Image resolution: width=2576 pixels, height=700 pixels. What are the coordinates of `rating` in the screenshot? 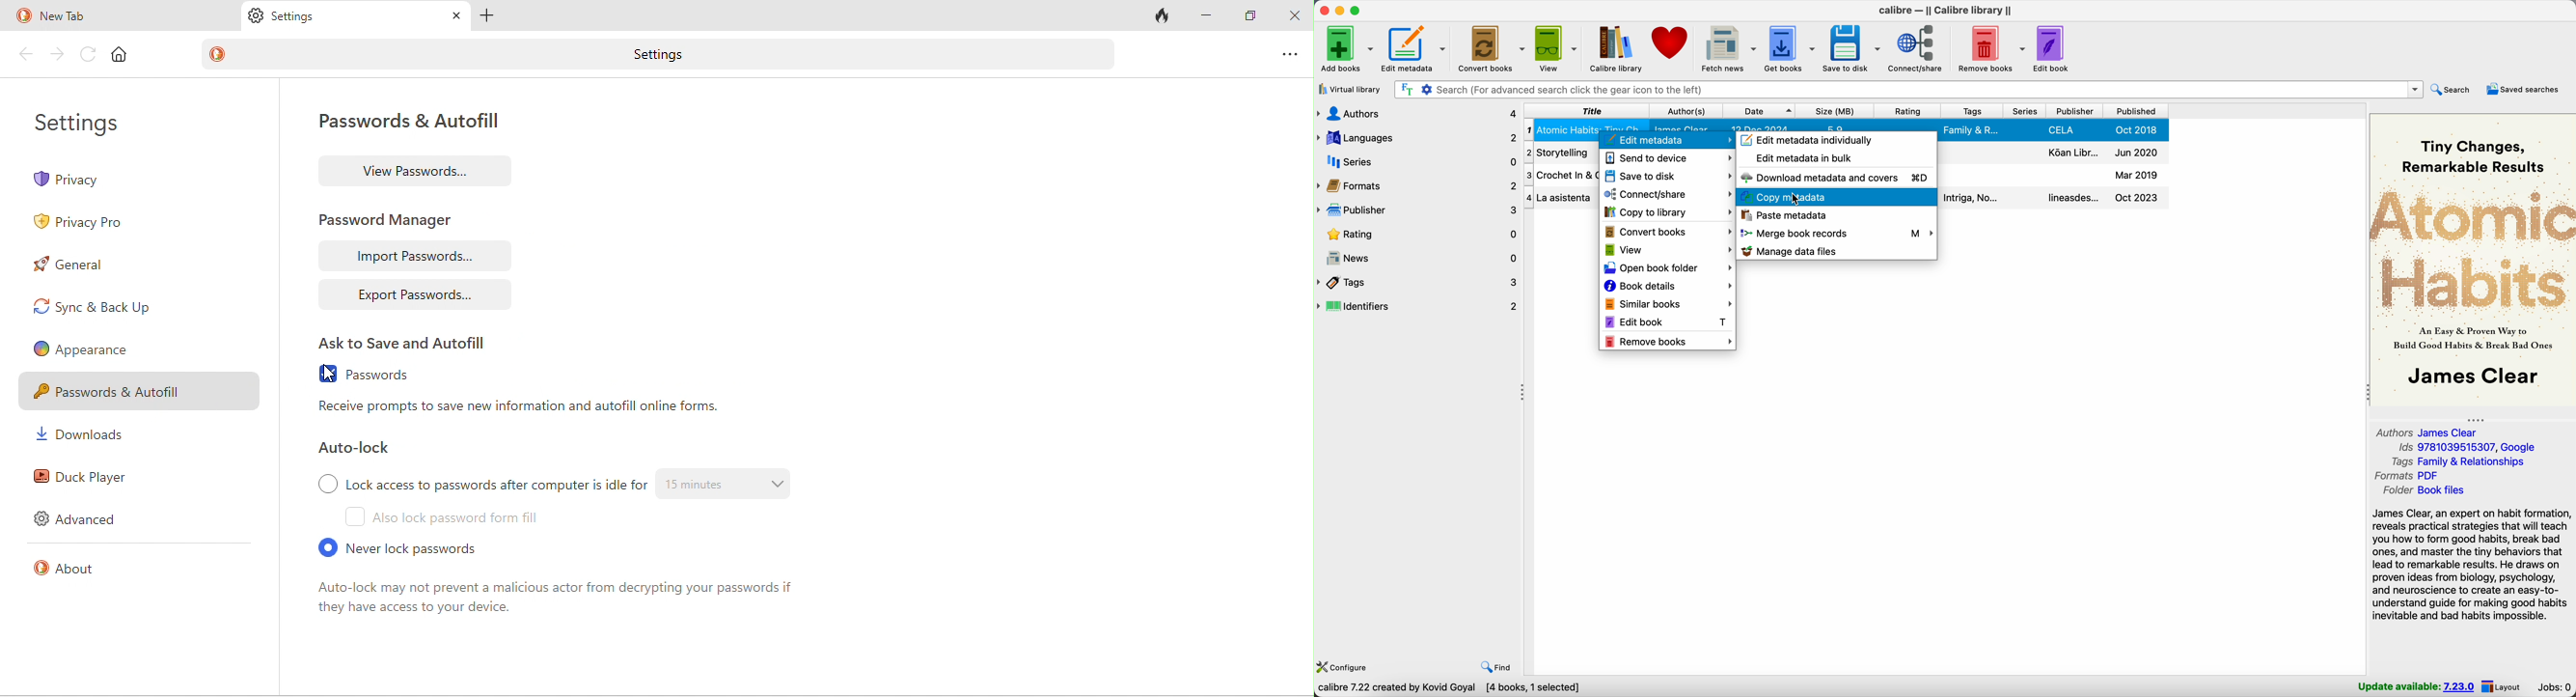 It's located at (1909, 110).